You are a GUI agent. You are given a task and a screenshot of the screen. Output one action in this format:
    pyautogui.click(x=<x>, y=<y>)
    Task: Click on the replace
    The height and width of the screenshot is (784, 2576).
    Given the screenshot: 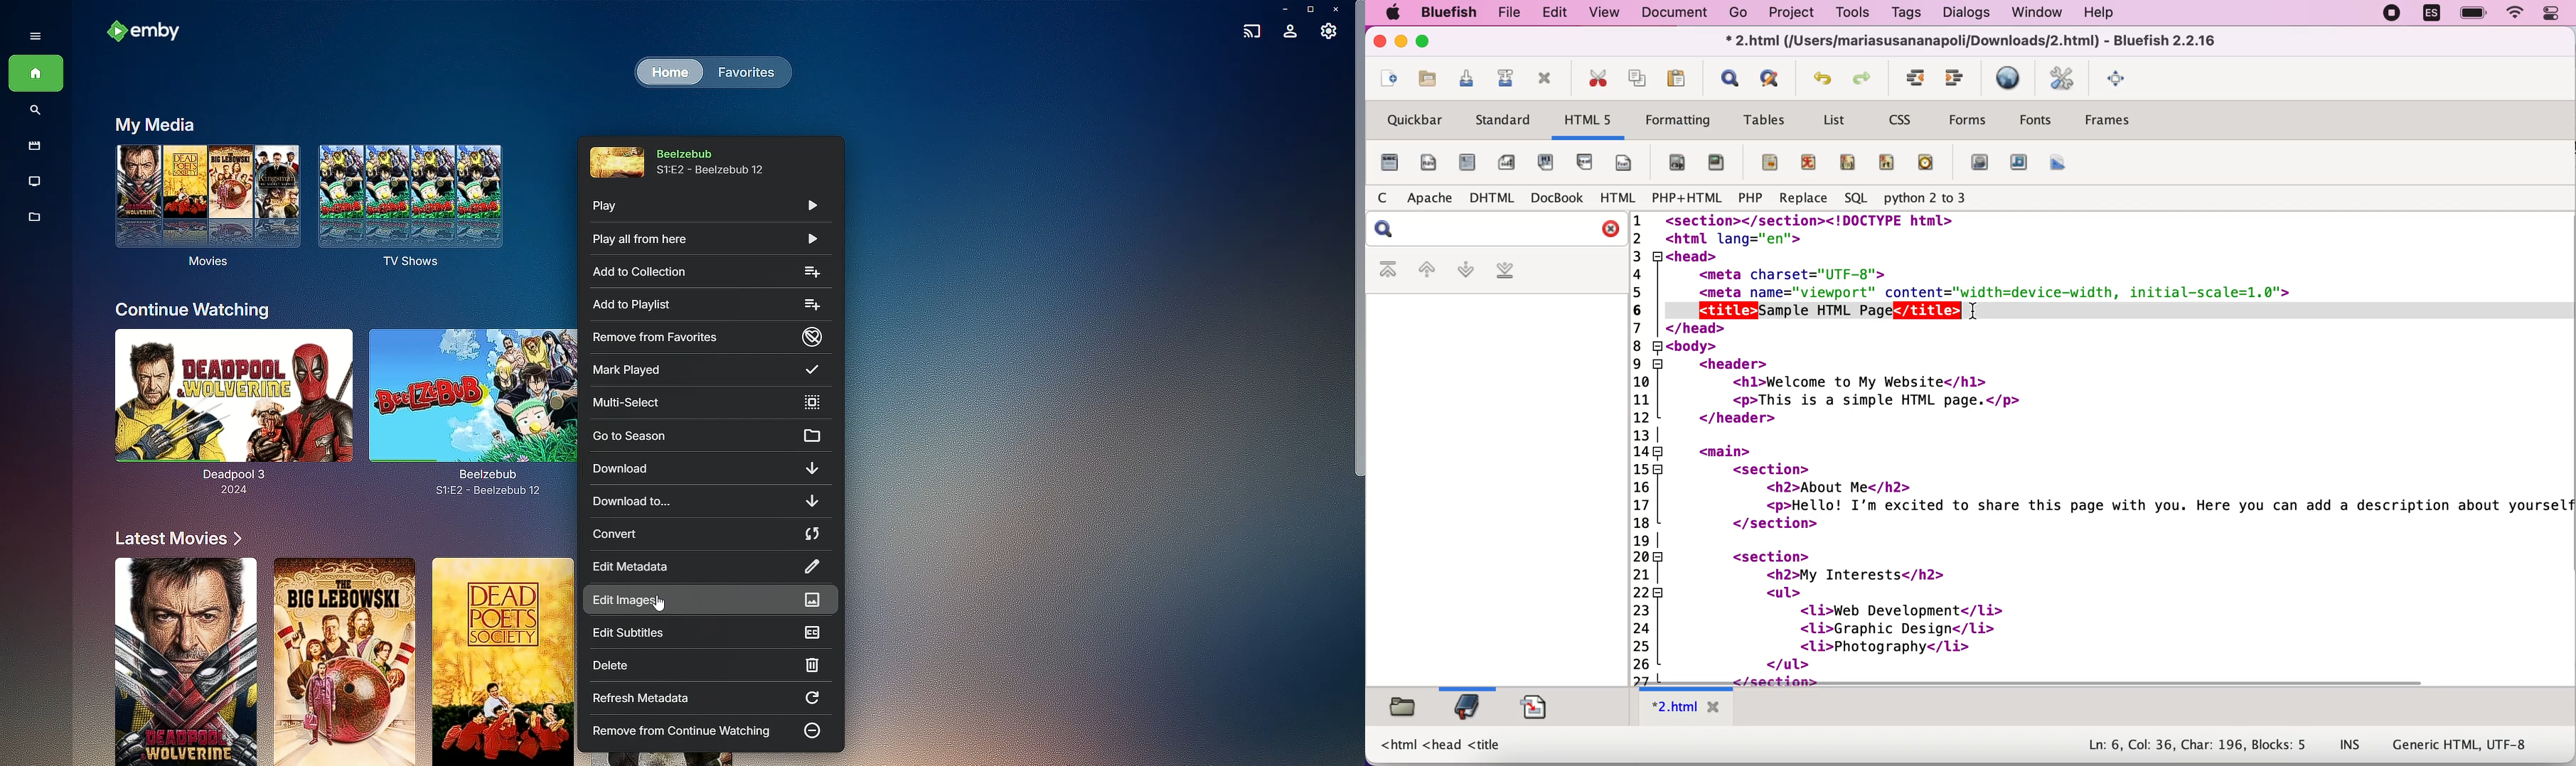 What is the action you would take?
    pyautogui.click(x=1801, y=199)
    